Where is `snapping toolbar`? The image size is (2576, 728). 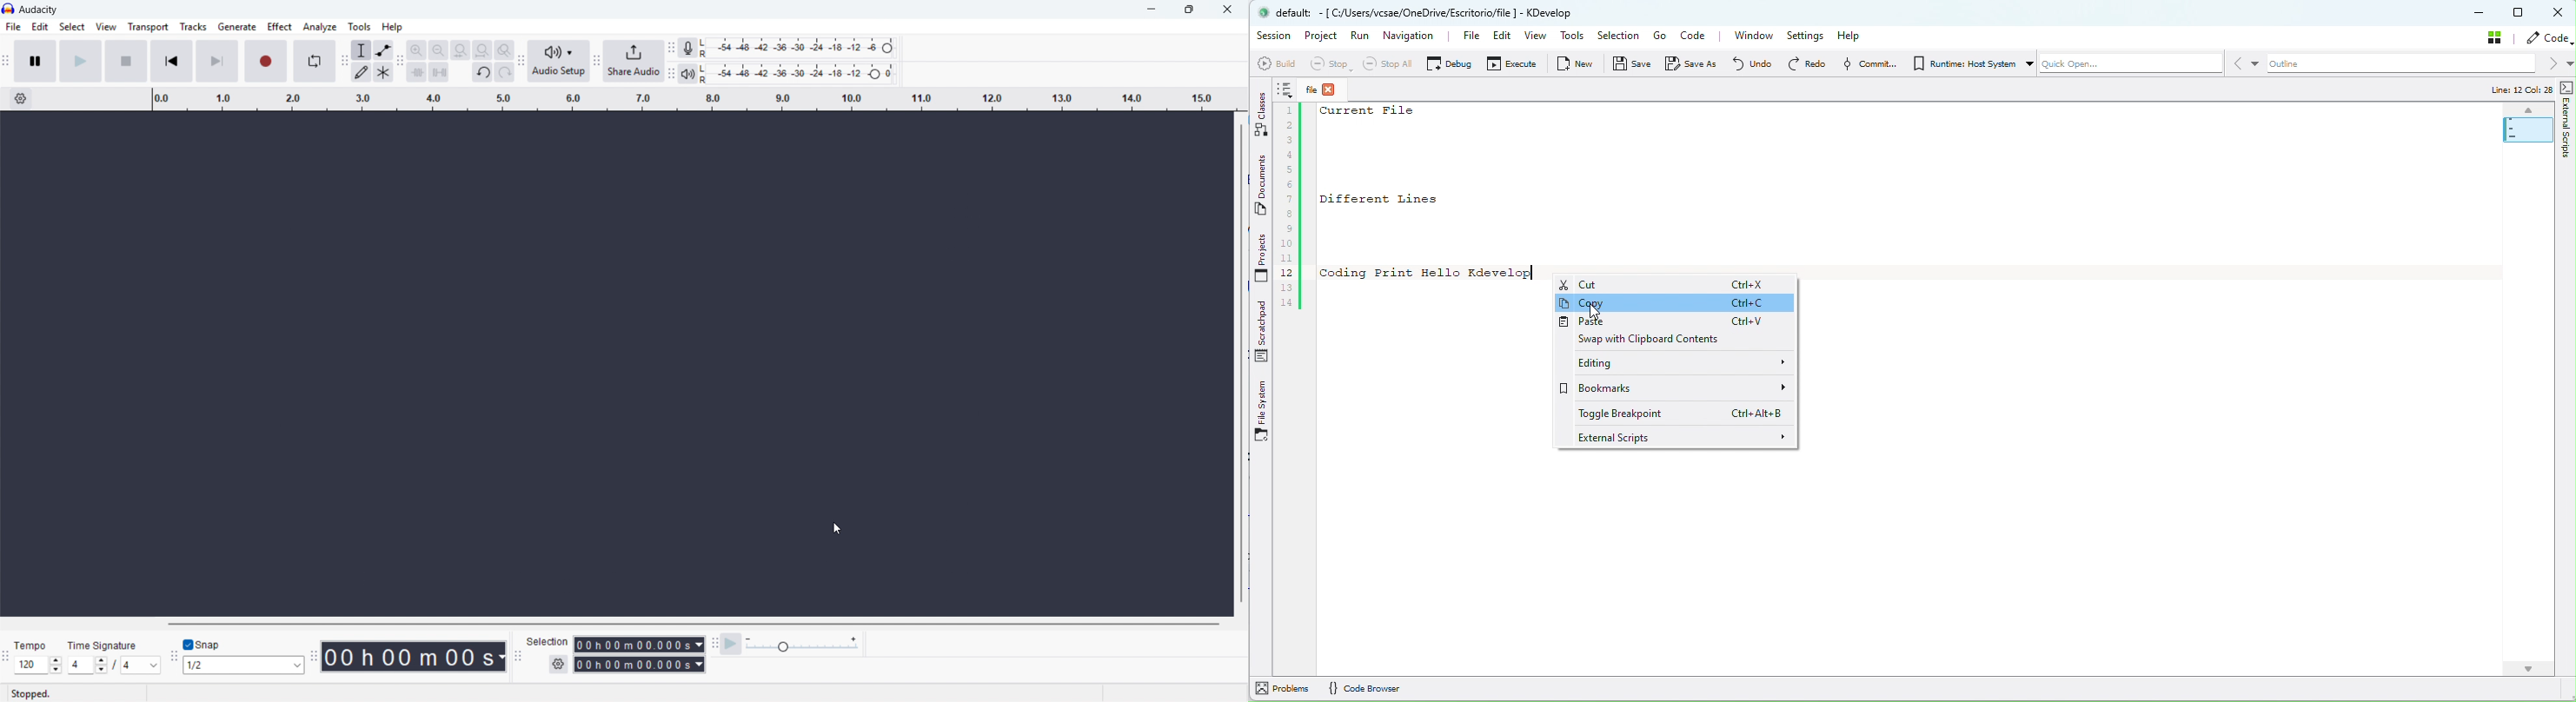
snapping toolbar is located at coordinates (173, 657).